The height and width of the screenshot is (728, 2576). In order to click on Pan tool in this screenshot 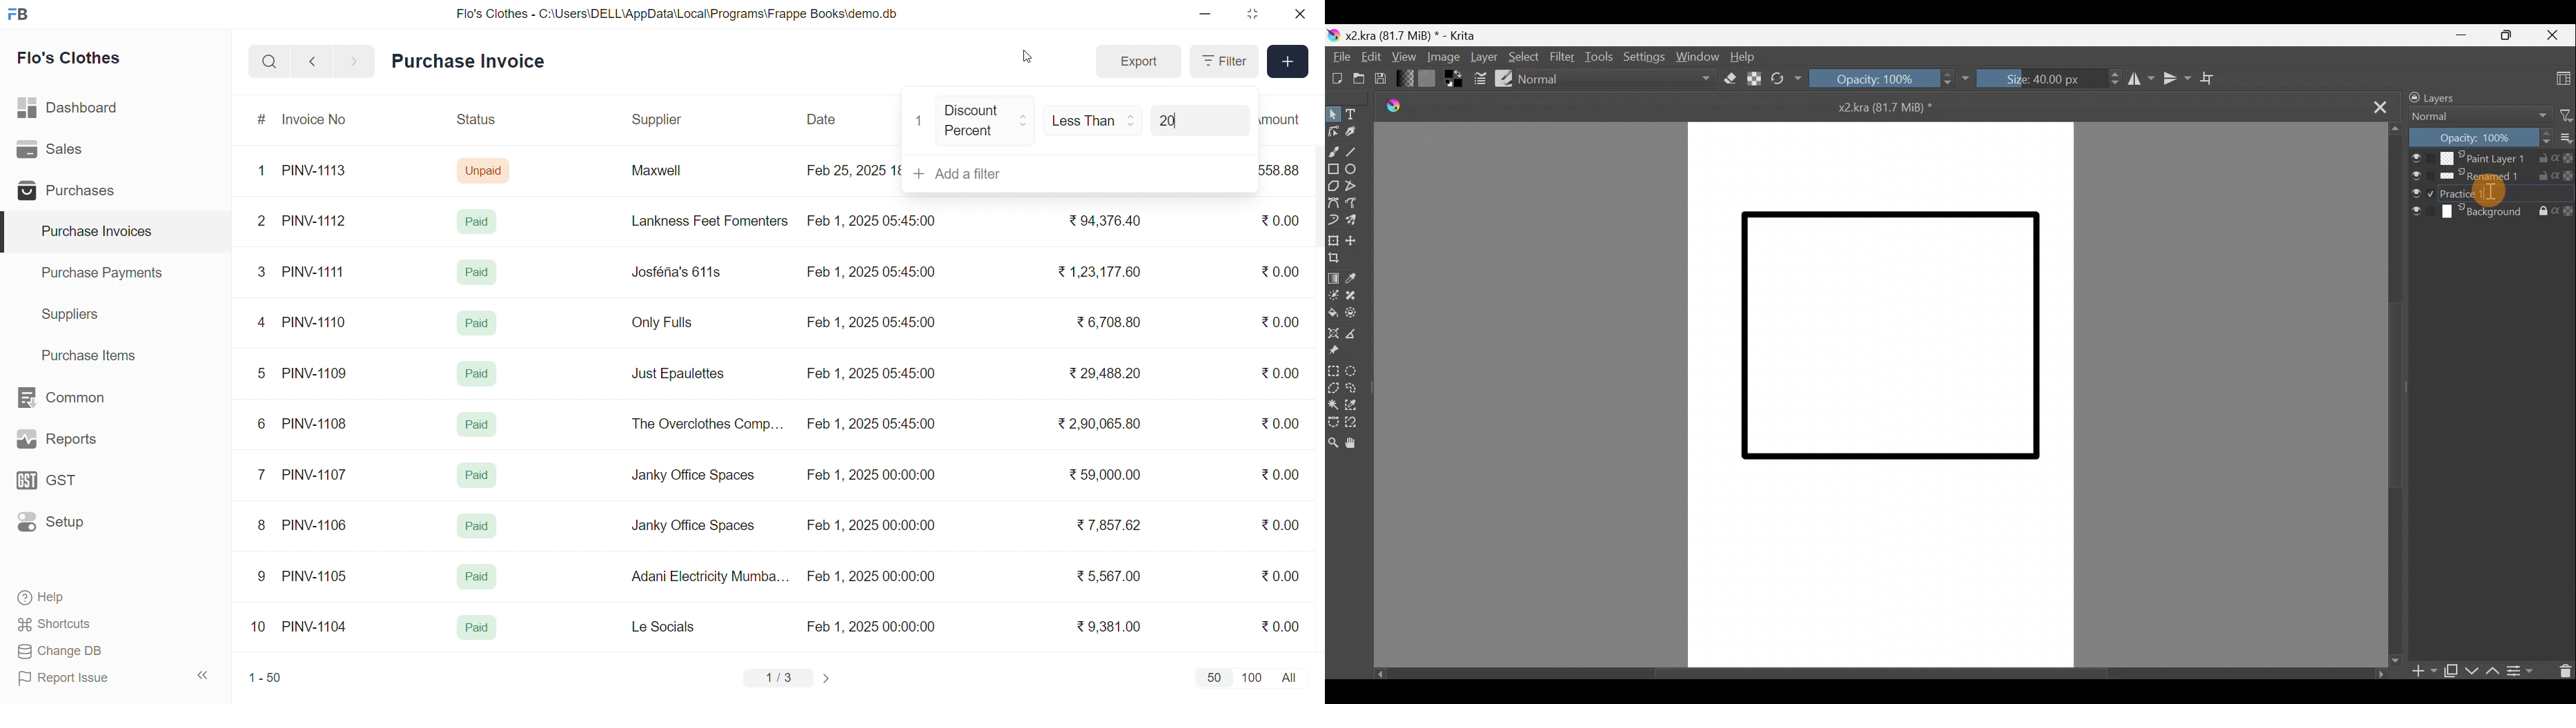, I will do `click(1355, 443)`.